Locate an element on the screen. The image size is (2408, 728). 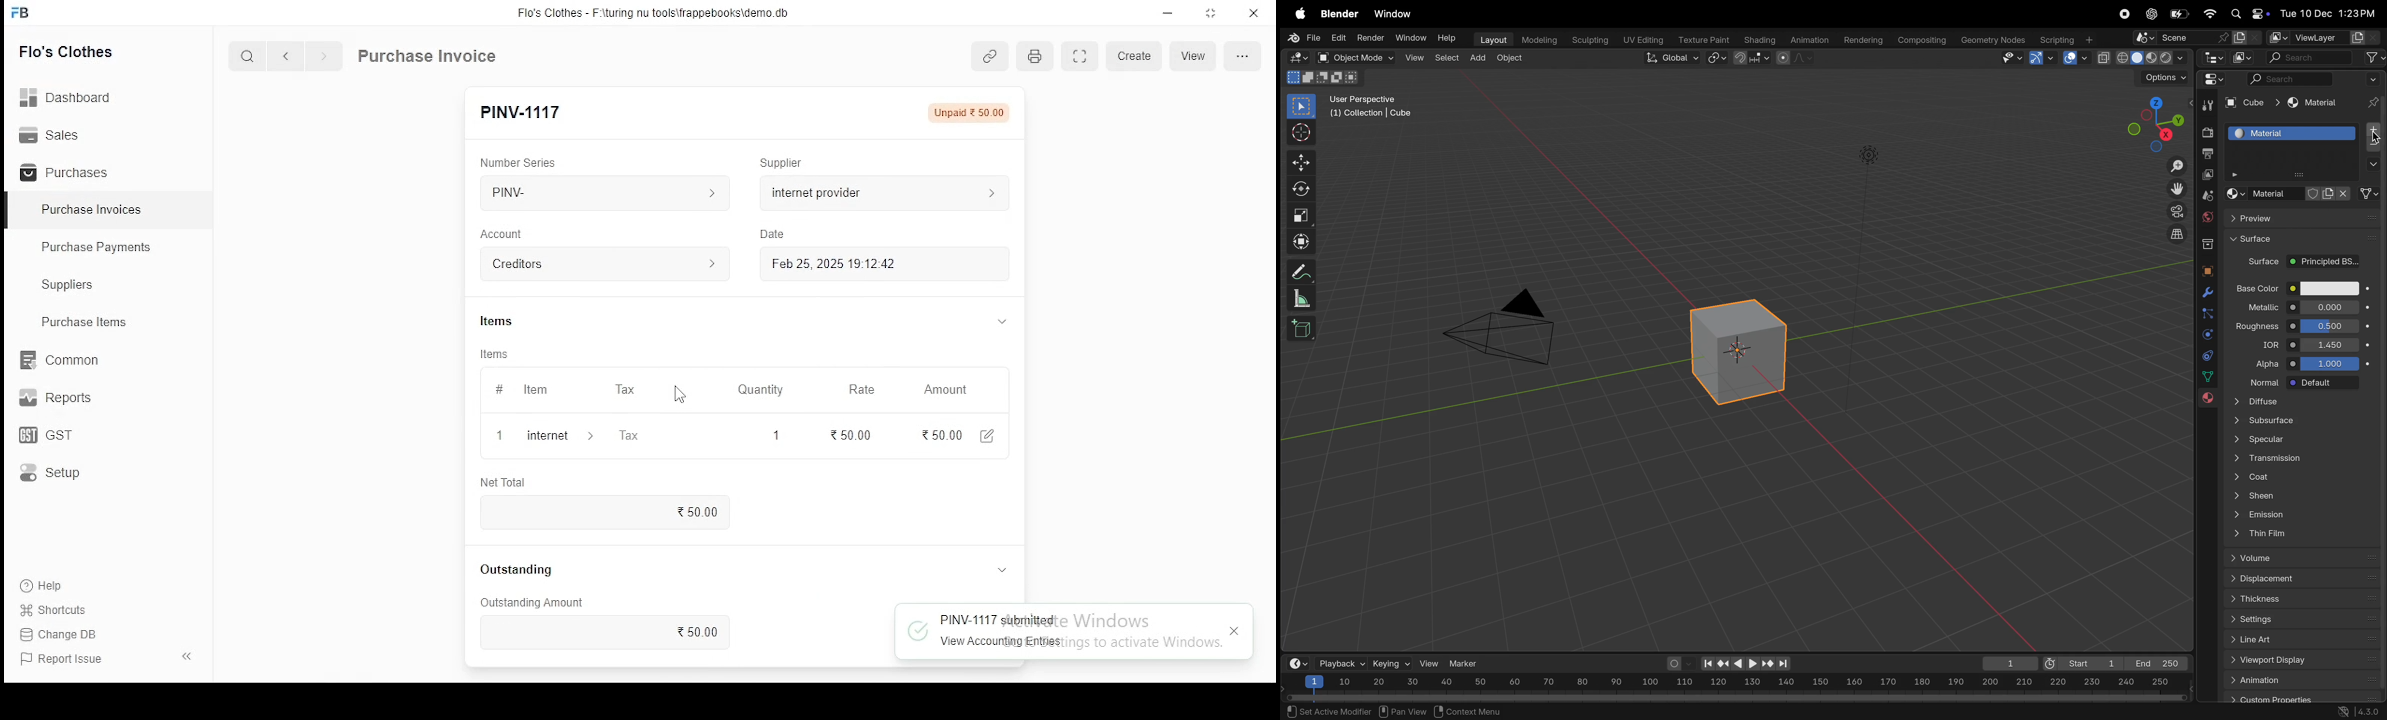
create is located at coordinates (1134, 57).